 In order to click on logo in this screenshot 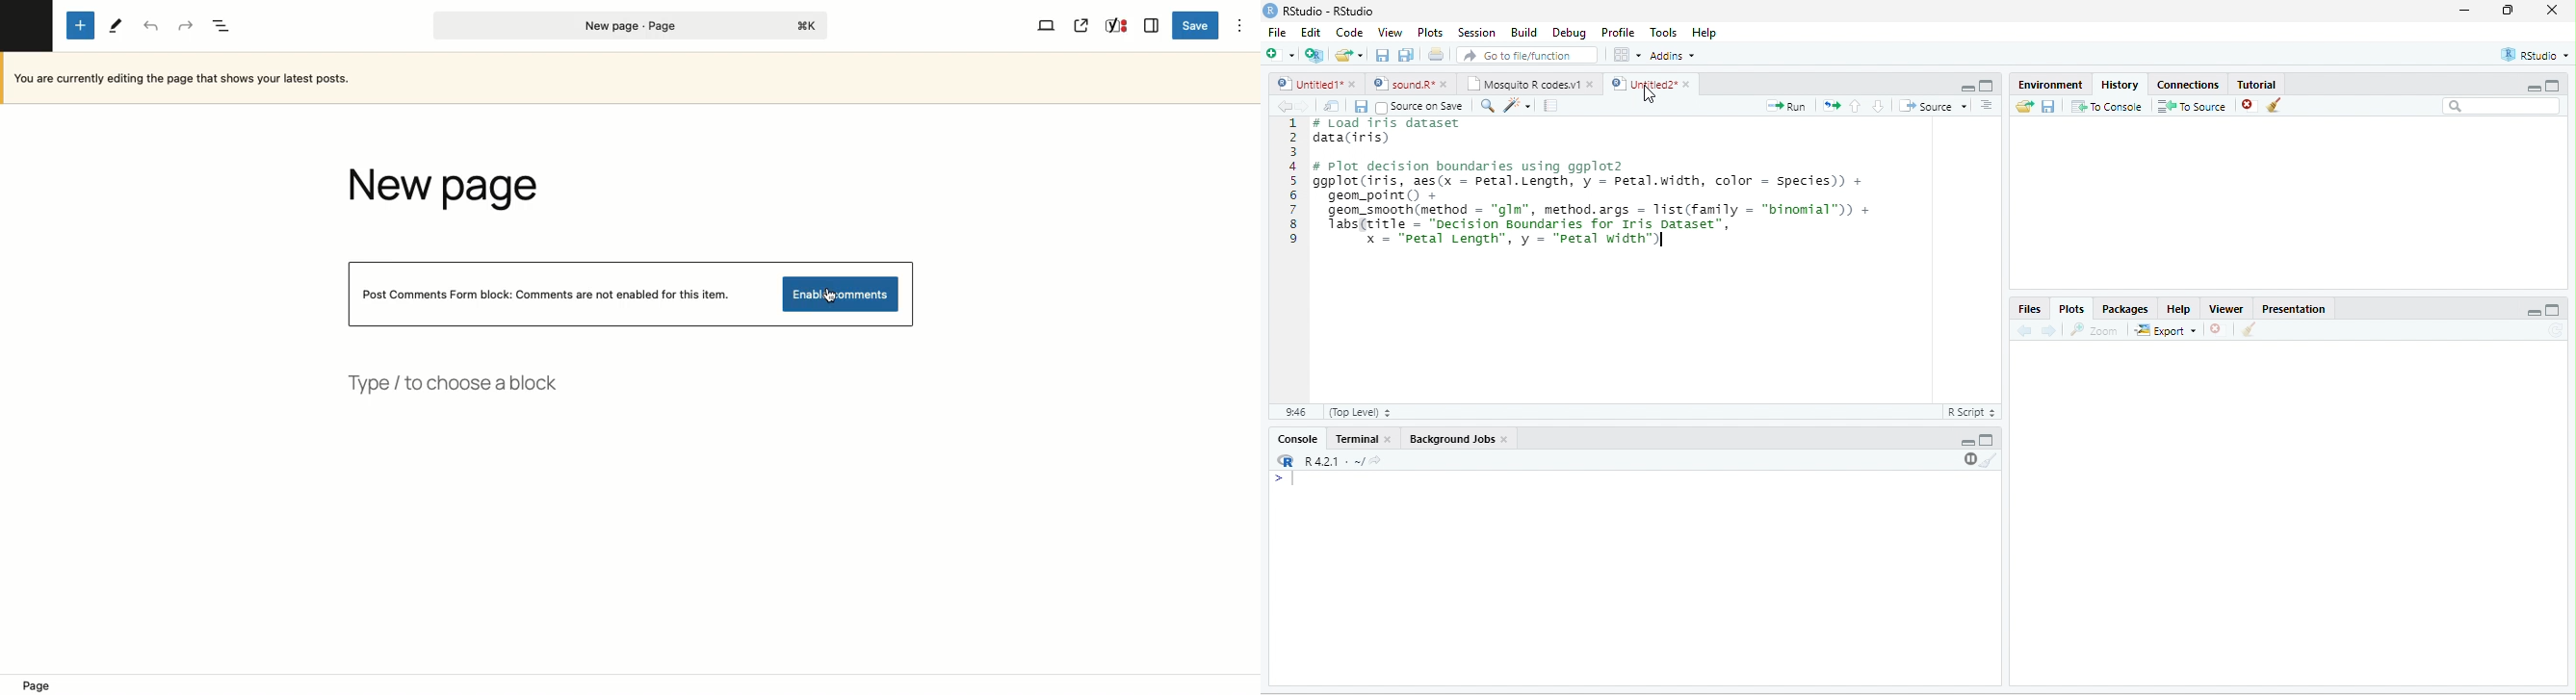, I will do `click(1269, 11)`.